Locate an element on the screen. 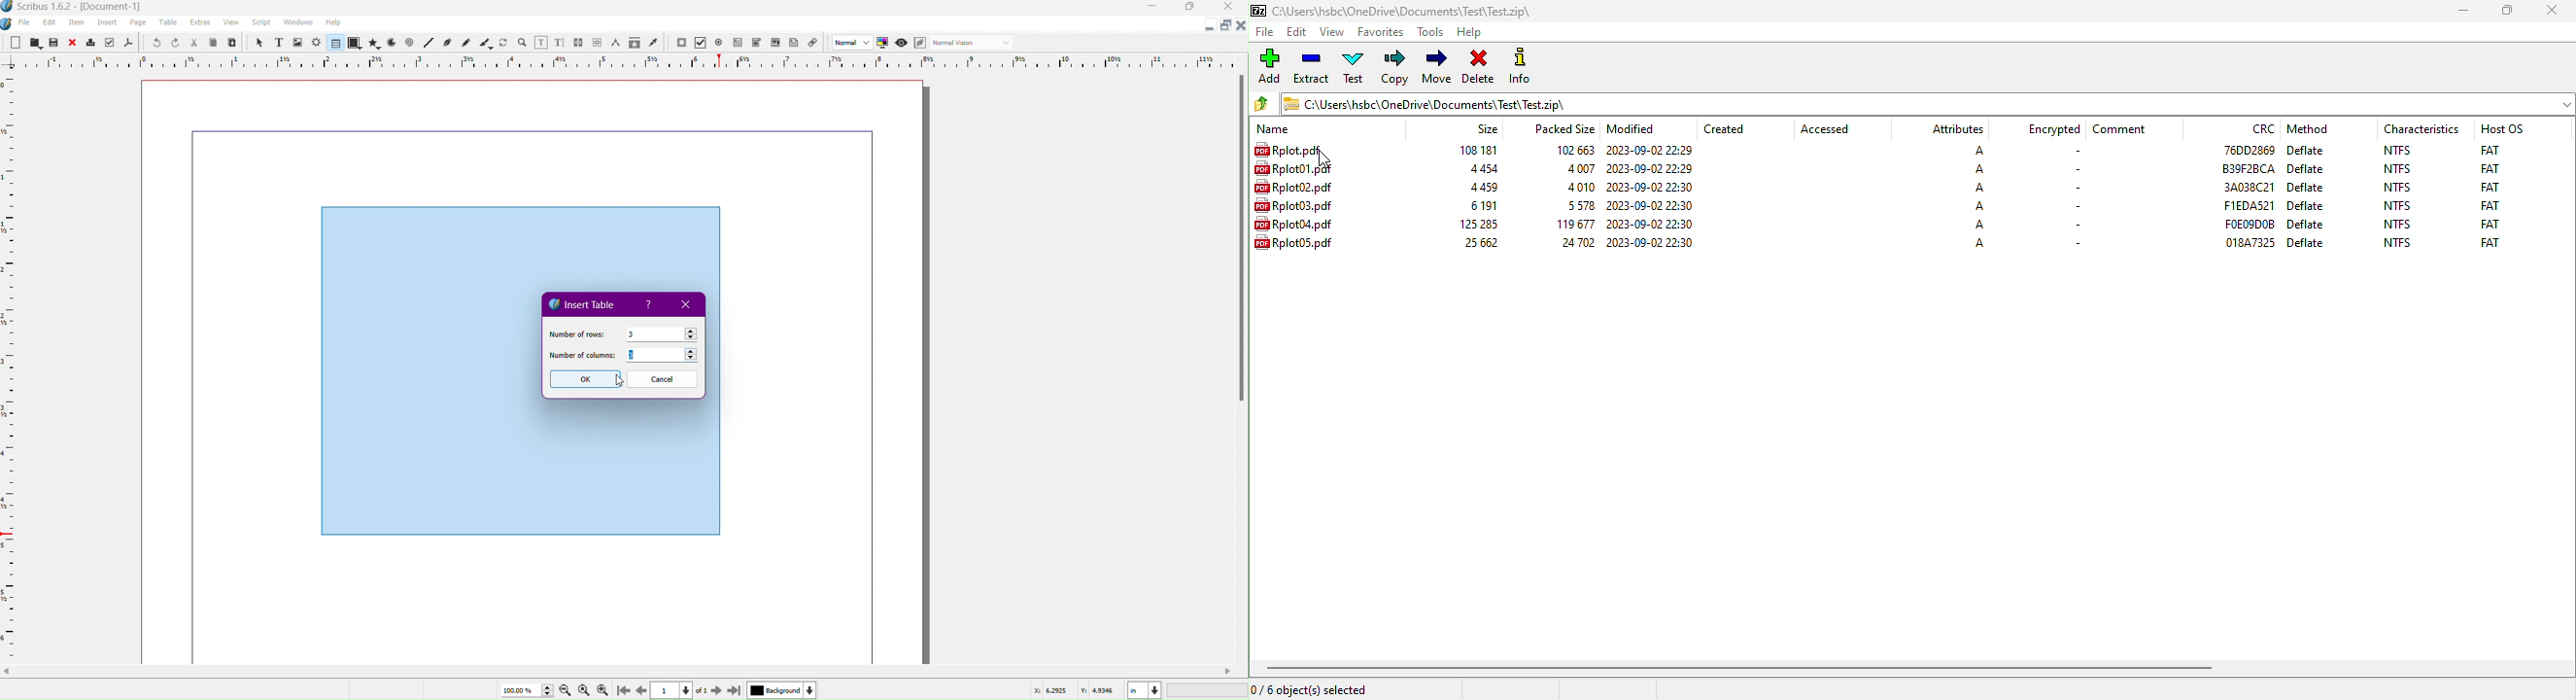  A is located at coordinates (1977, 151).